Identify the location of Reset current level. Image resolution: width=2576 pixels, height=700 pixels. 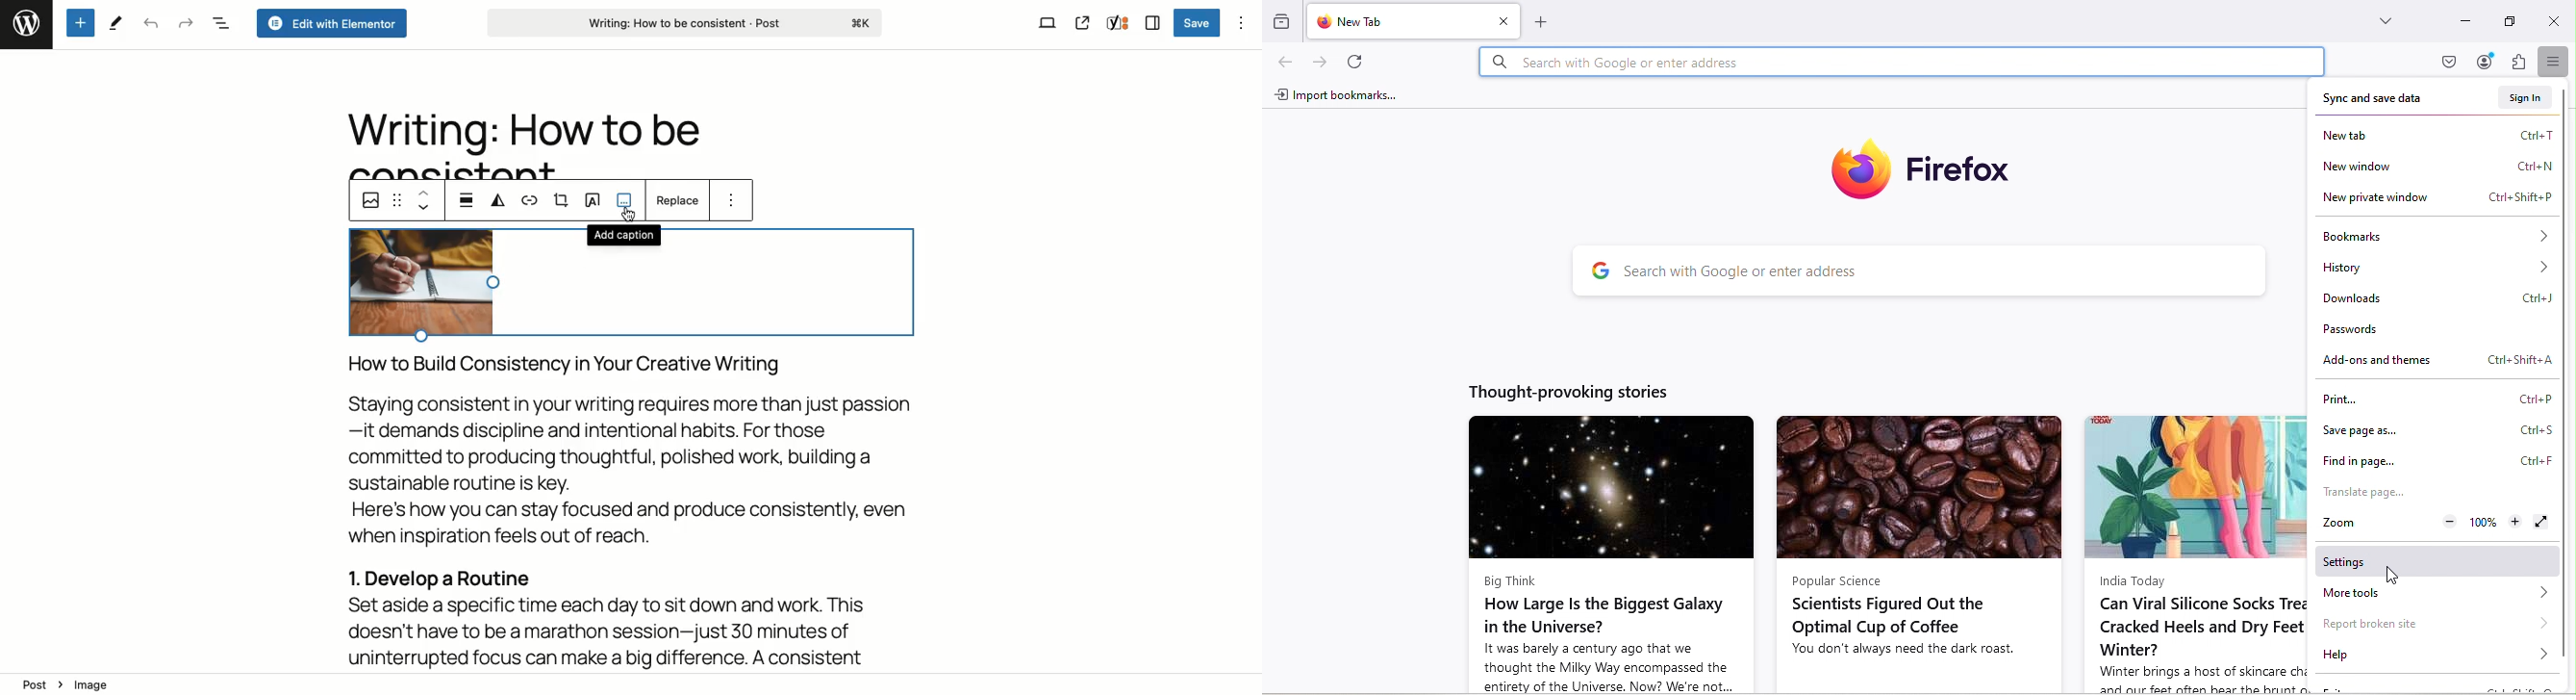
(2482, 524).